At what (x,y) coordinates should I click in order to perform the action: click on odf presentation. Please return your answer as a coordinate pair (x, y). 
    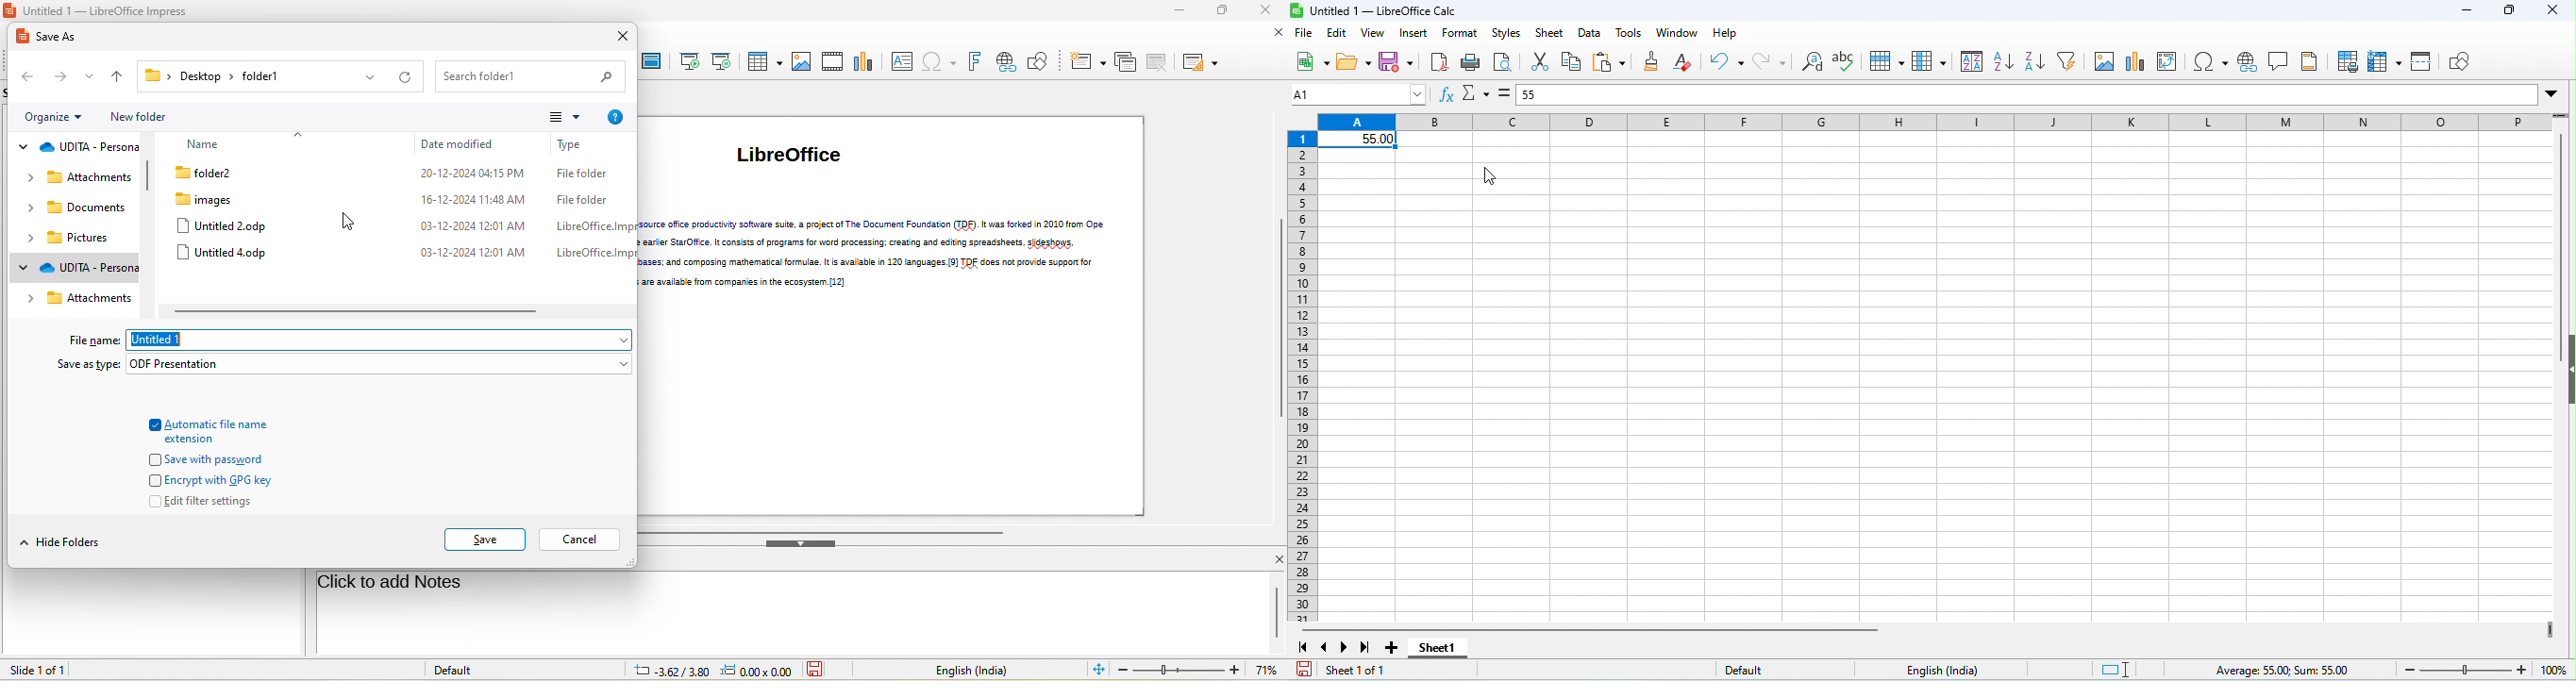
    Looking at the image, I should click on (382, 365).